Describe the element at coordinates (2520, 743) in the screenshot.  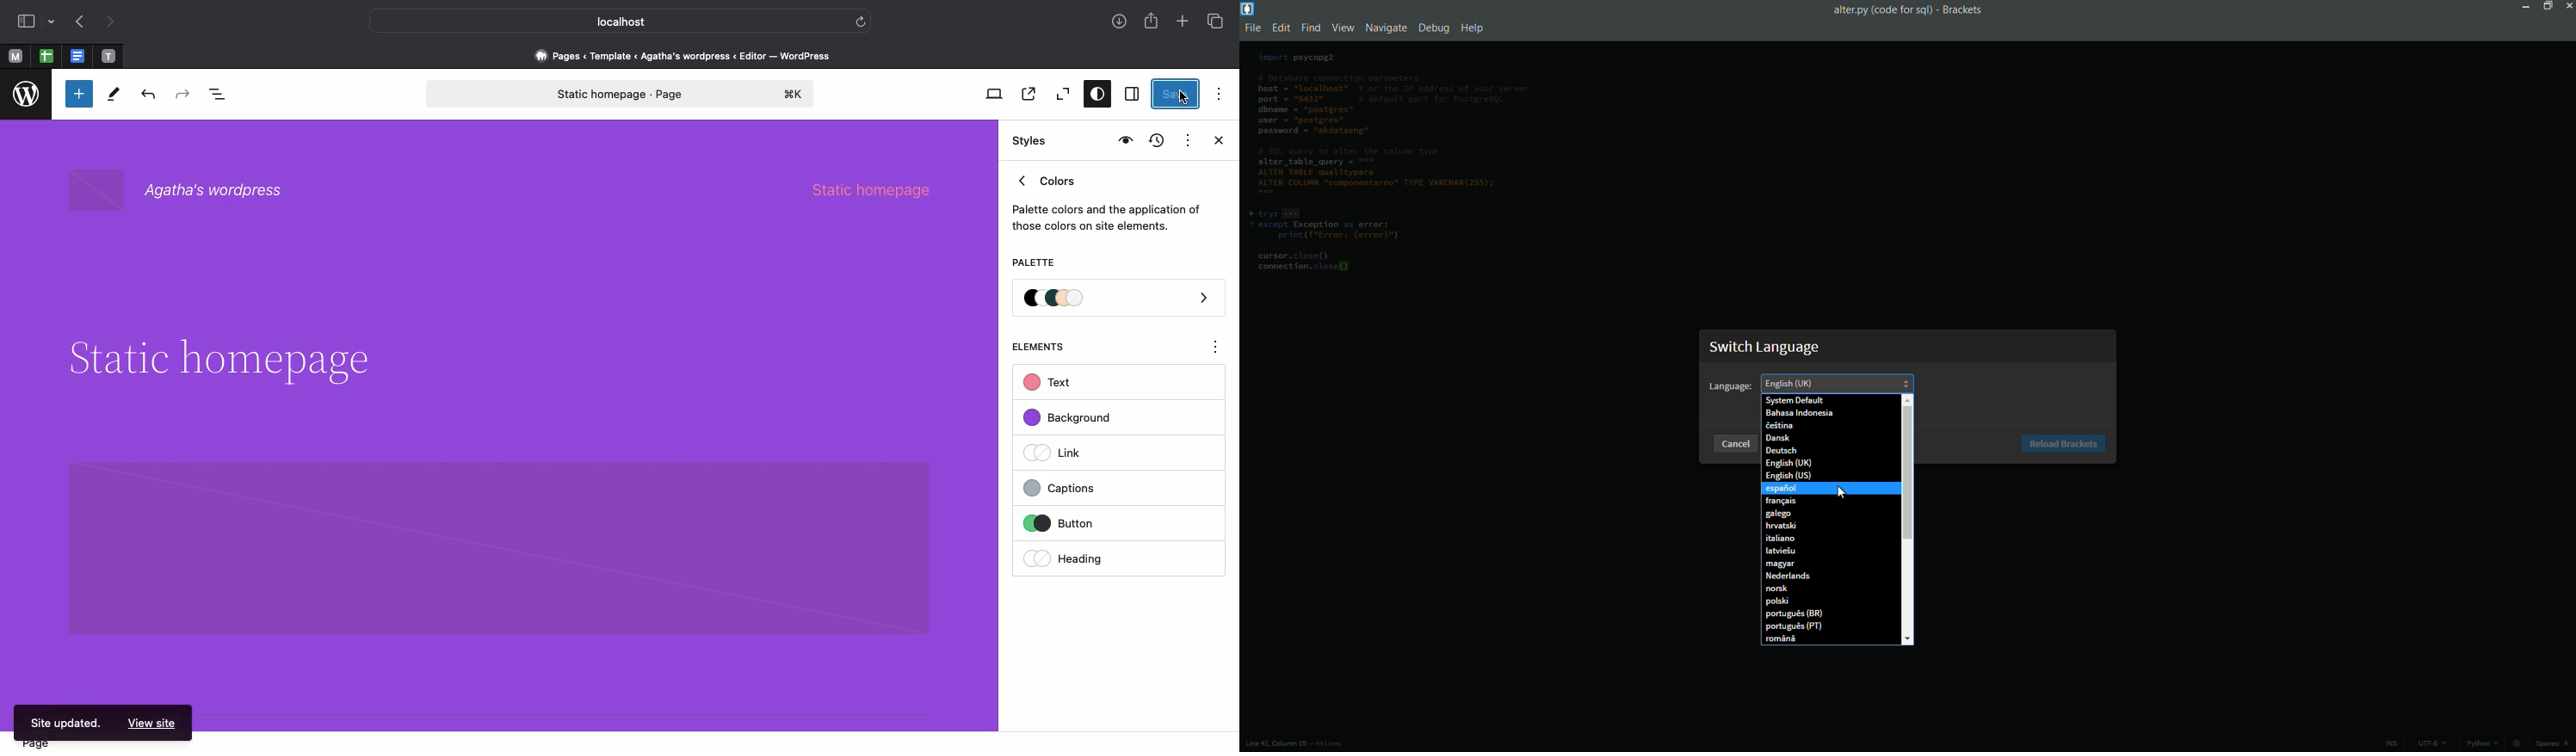
I see `circle` at that location.